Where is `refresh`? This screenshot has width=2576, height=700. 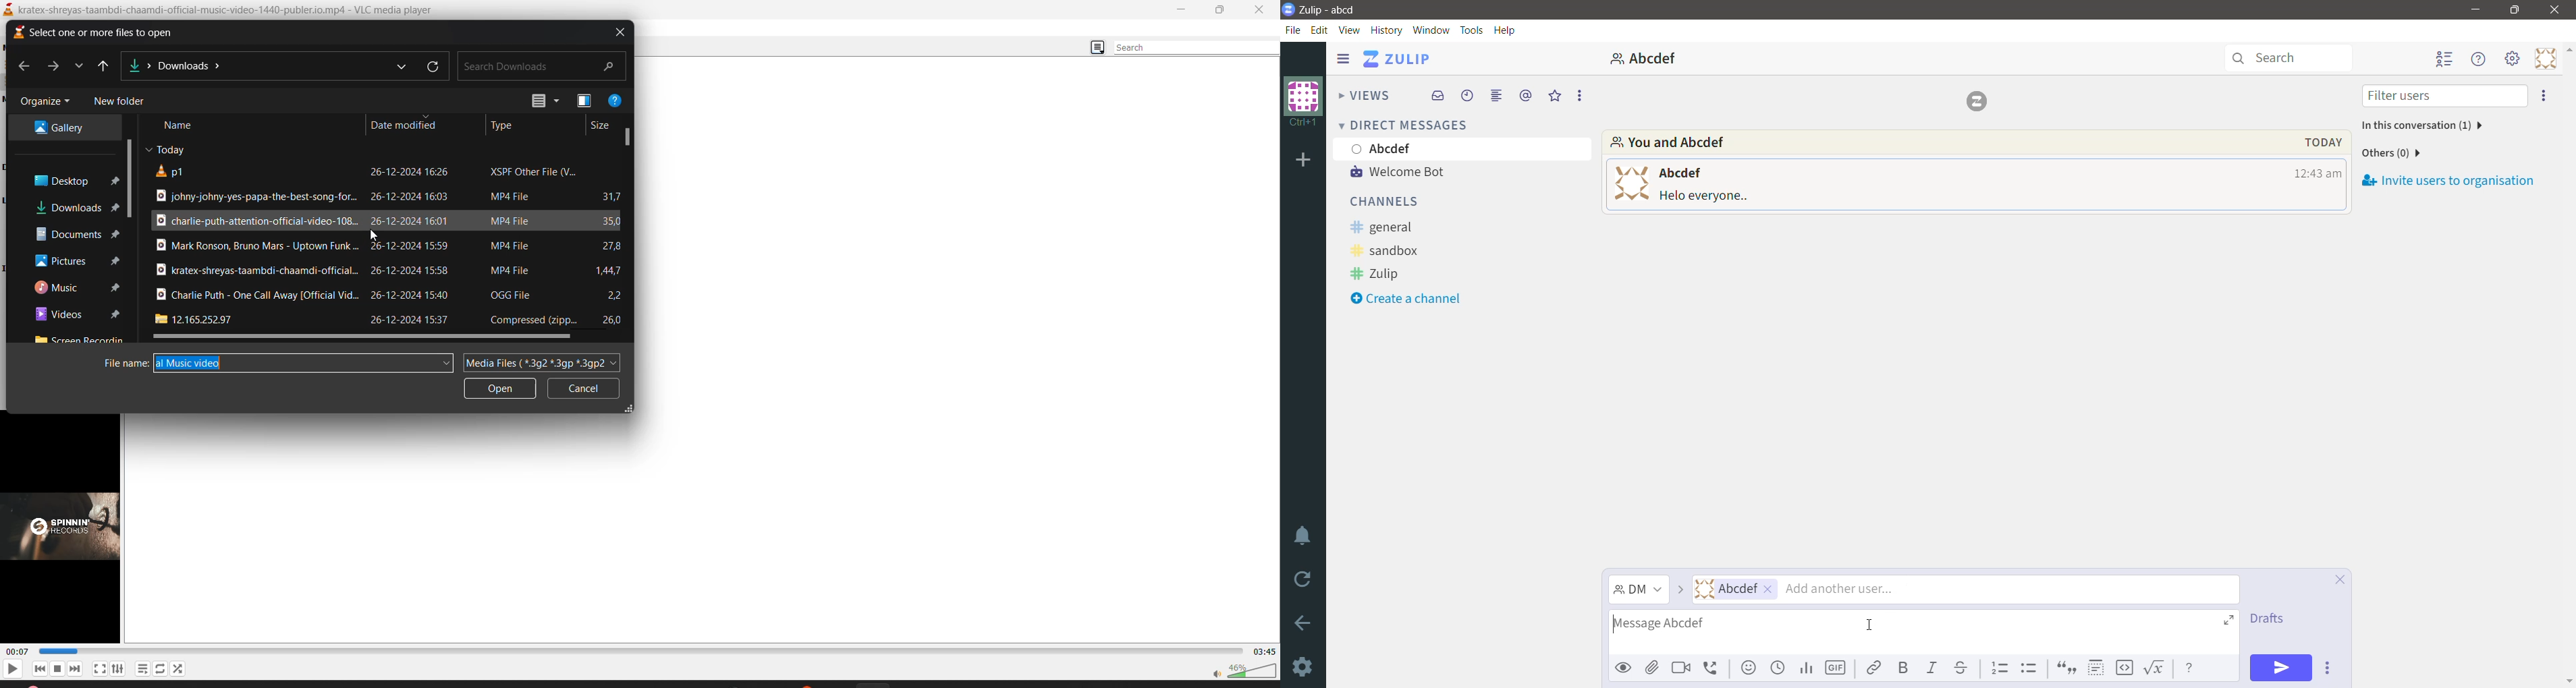 refresh is located at coordinates (436, 67).